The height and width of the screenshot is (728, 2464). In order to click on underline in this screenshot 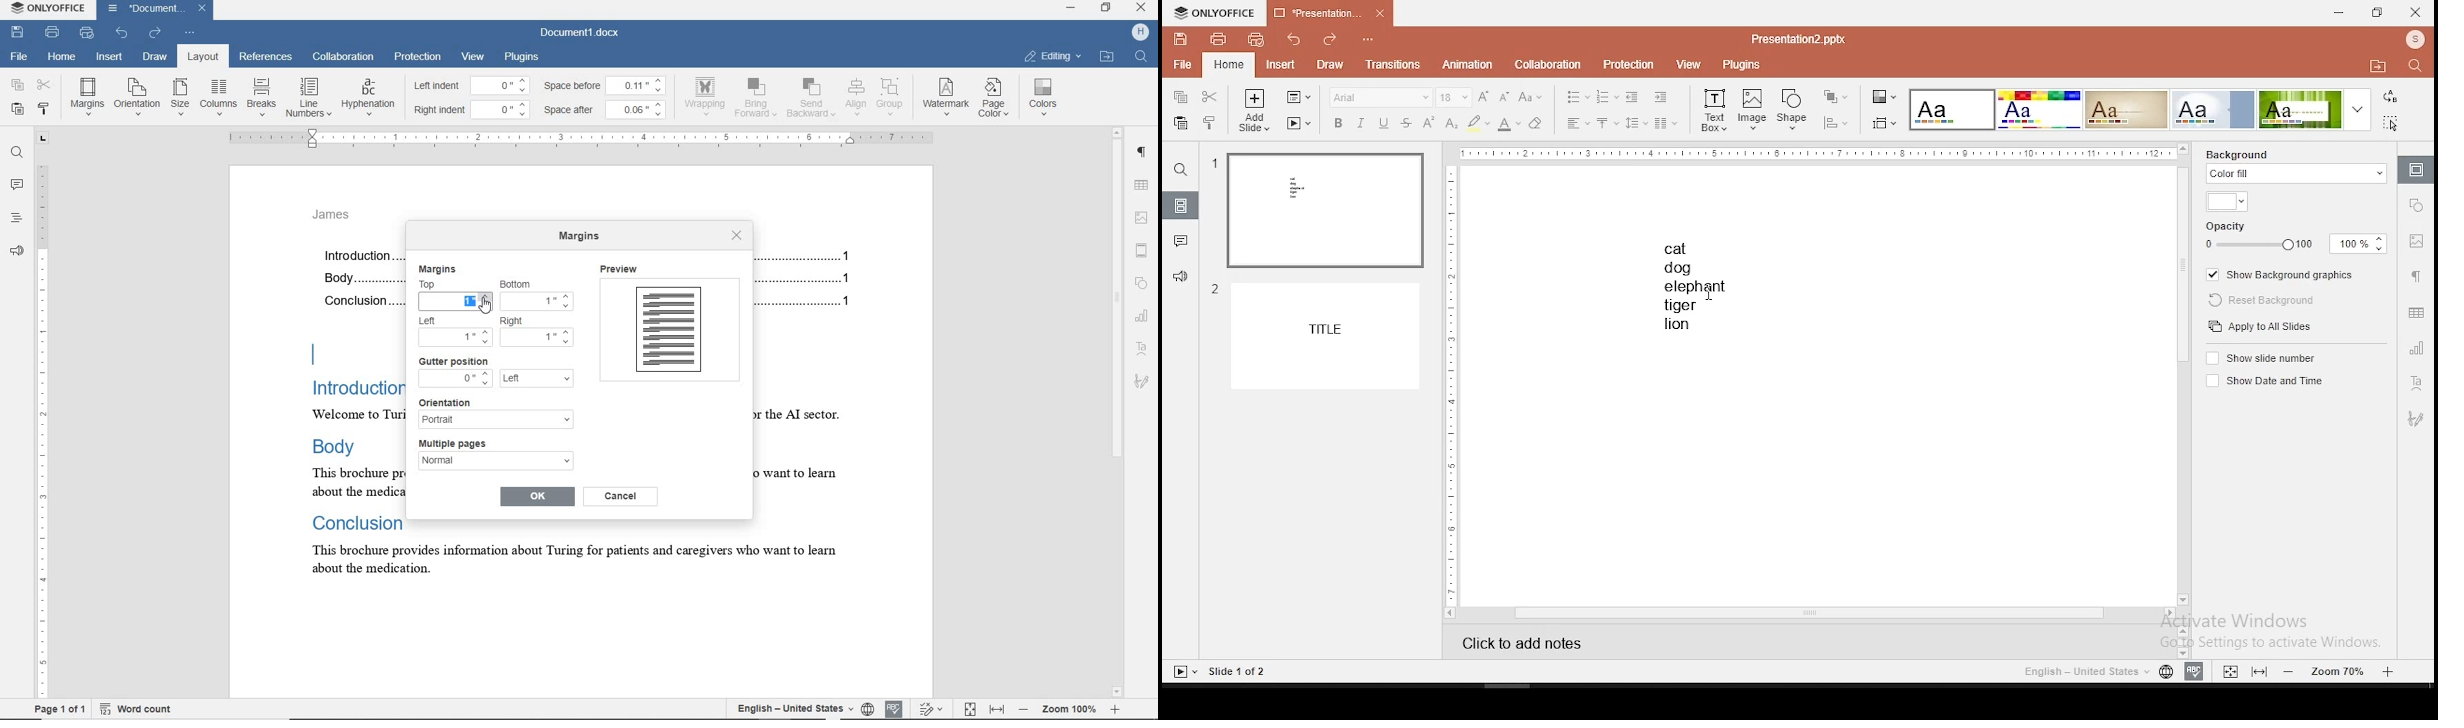, I will do `click(1384, 122)`.